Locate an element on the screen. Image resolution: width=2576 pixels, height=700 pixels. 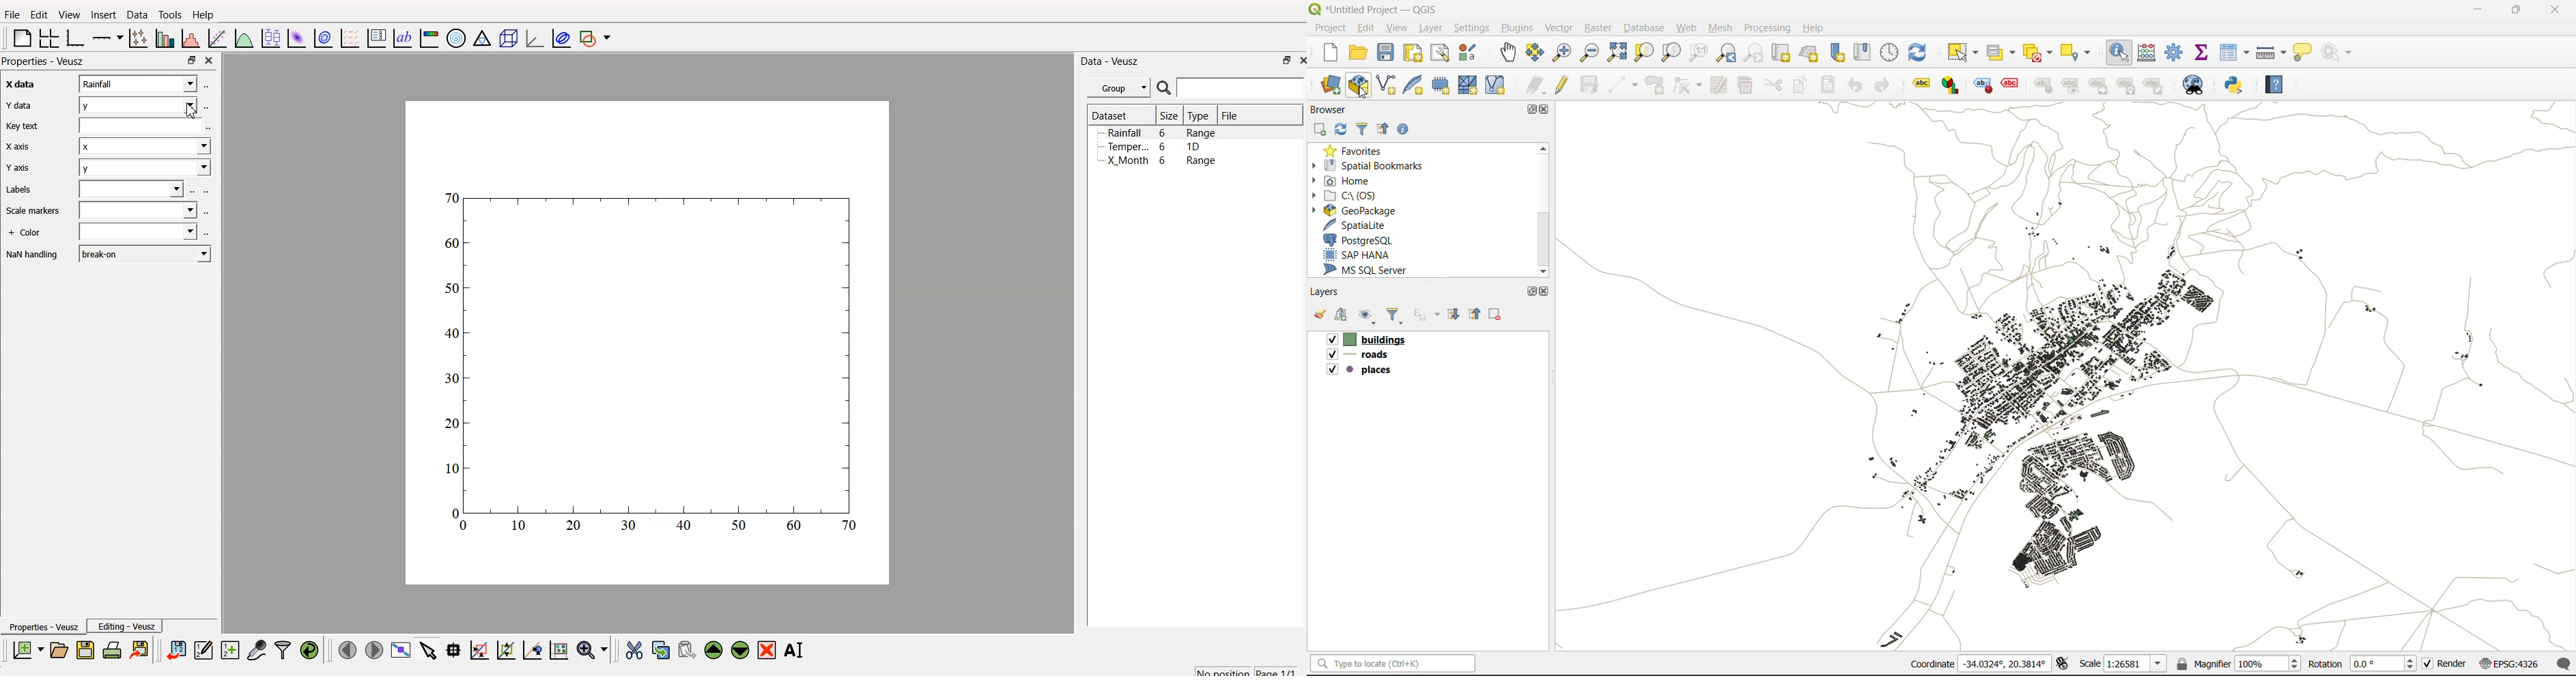
deselect value is located at coordinates (2040, 54).